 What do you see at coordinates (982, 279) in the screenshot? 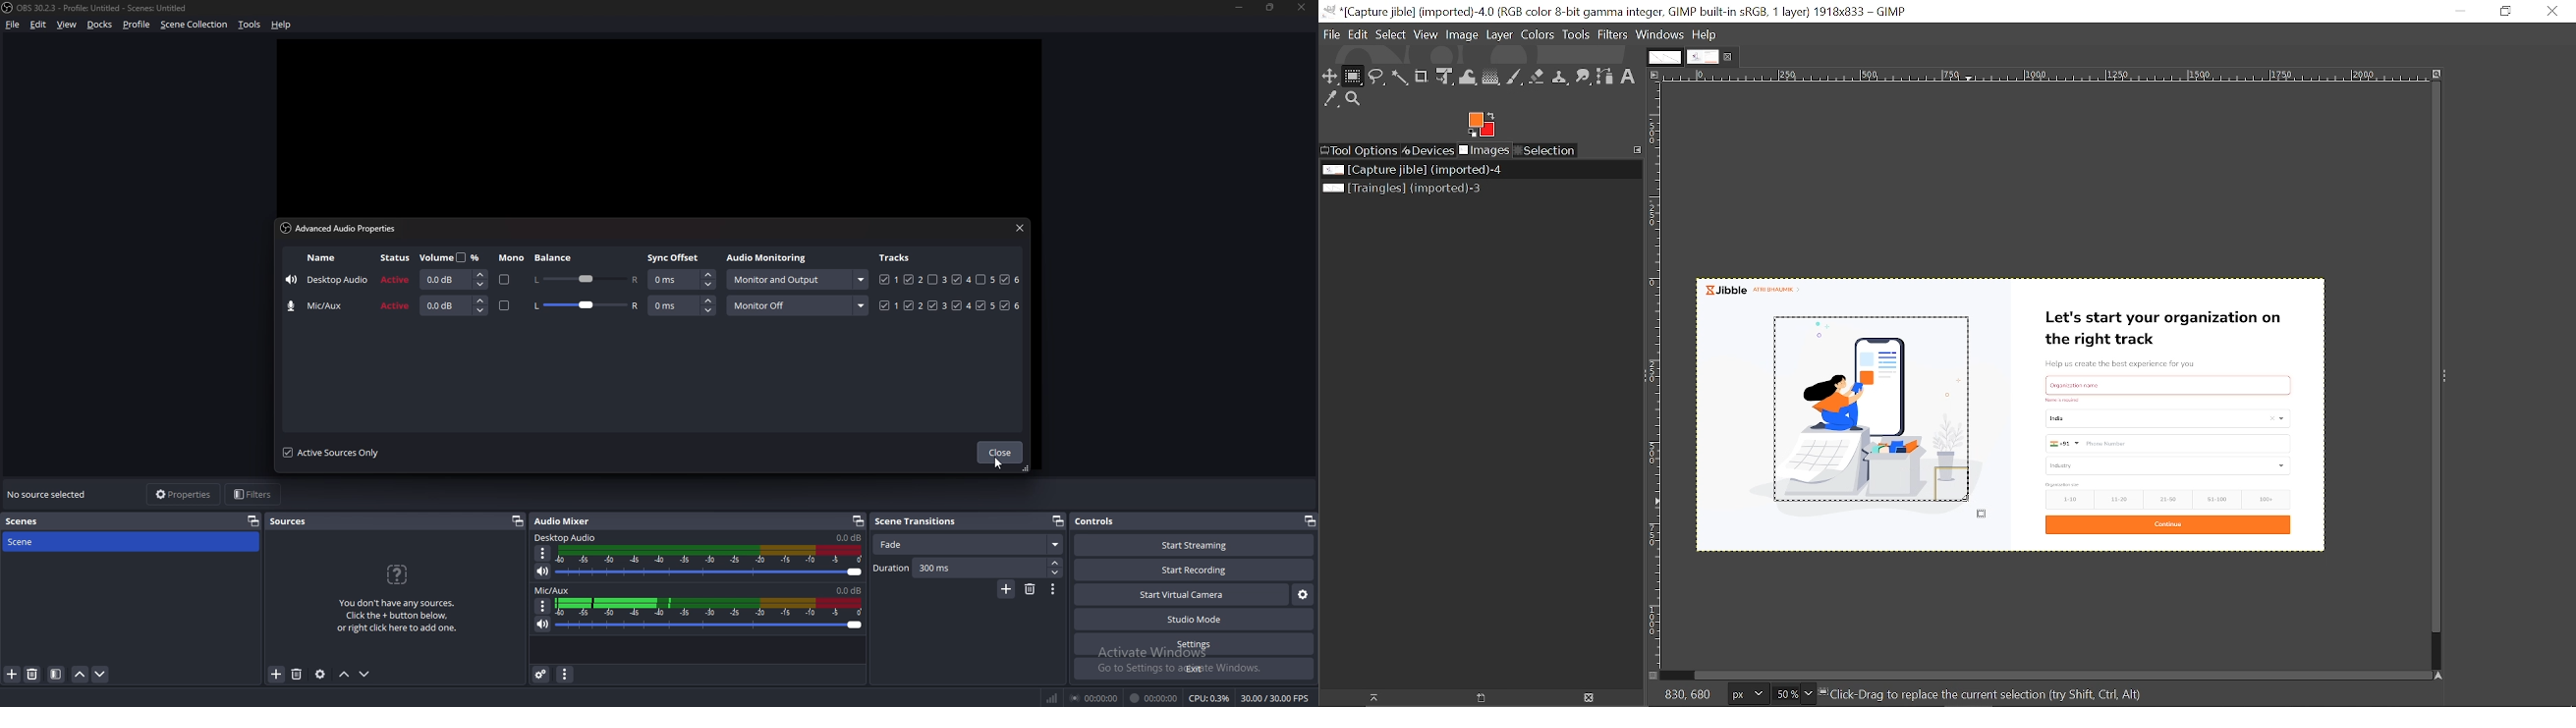
I see `track` at bounding box center [982, 279].